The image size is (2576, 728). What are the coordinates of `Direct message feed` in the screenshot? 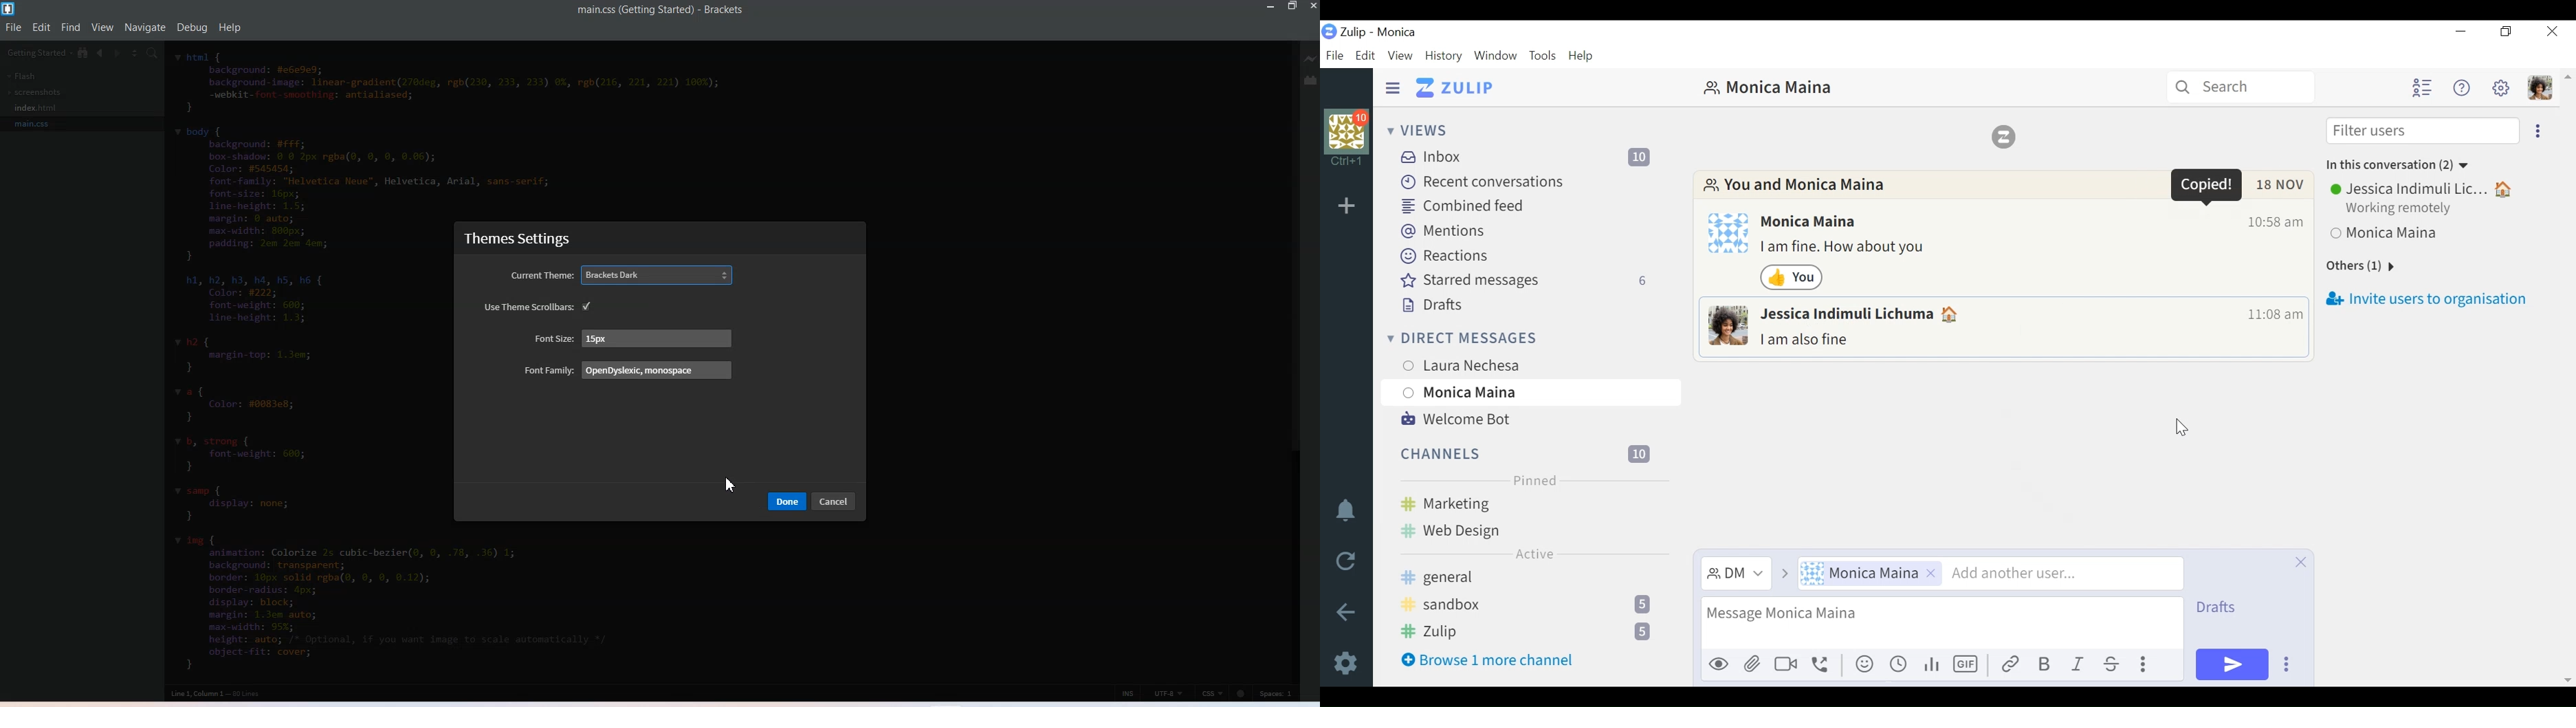 It's located at (1618, 338).